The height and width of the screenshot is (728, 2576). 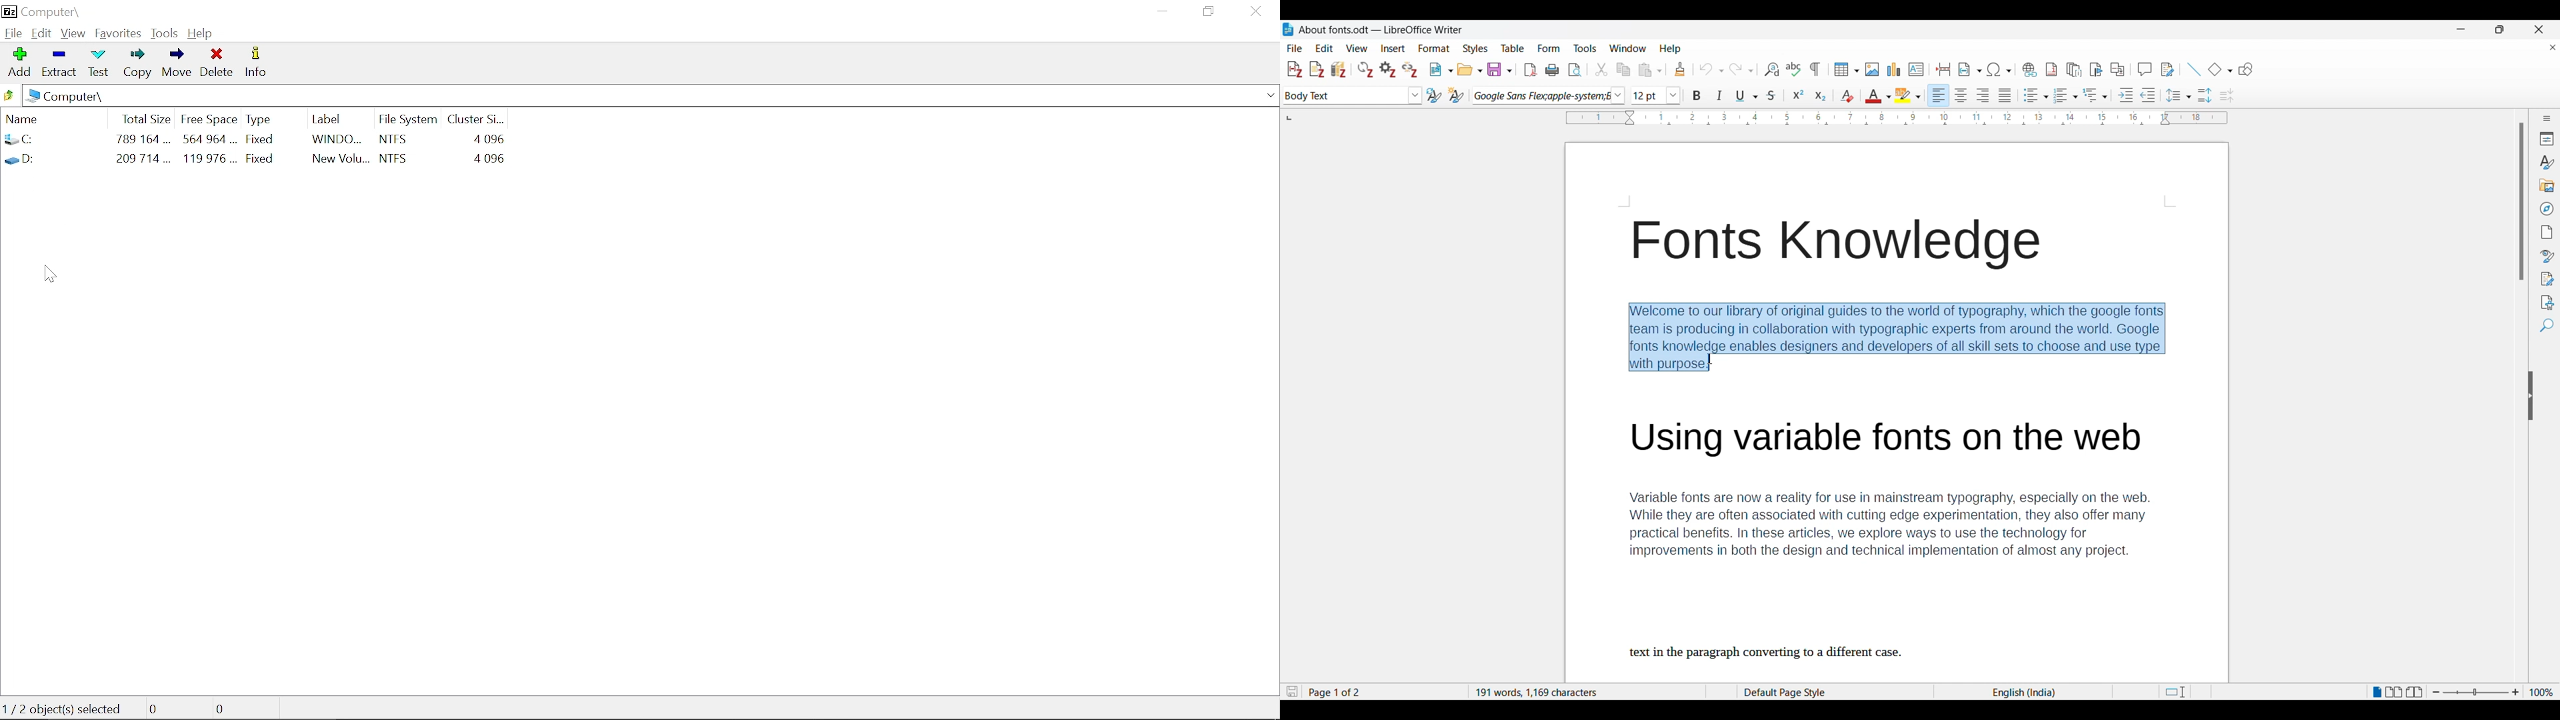 What do you see at coordinates (1531, 70) in the screenshot?
I see `Export directly as PDF` at bounding box center [1531, 70].